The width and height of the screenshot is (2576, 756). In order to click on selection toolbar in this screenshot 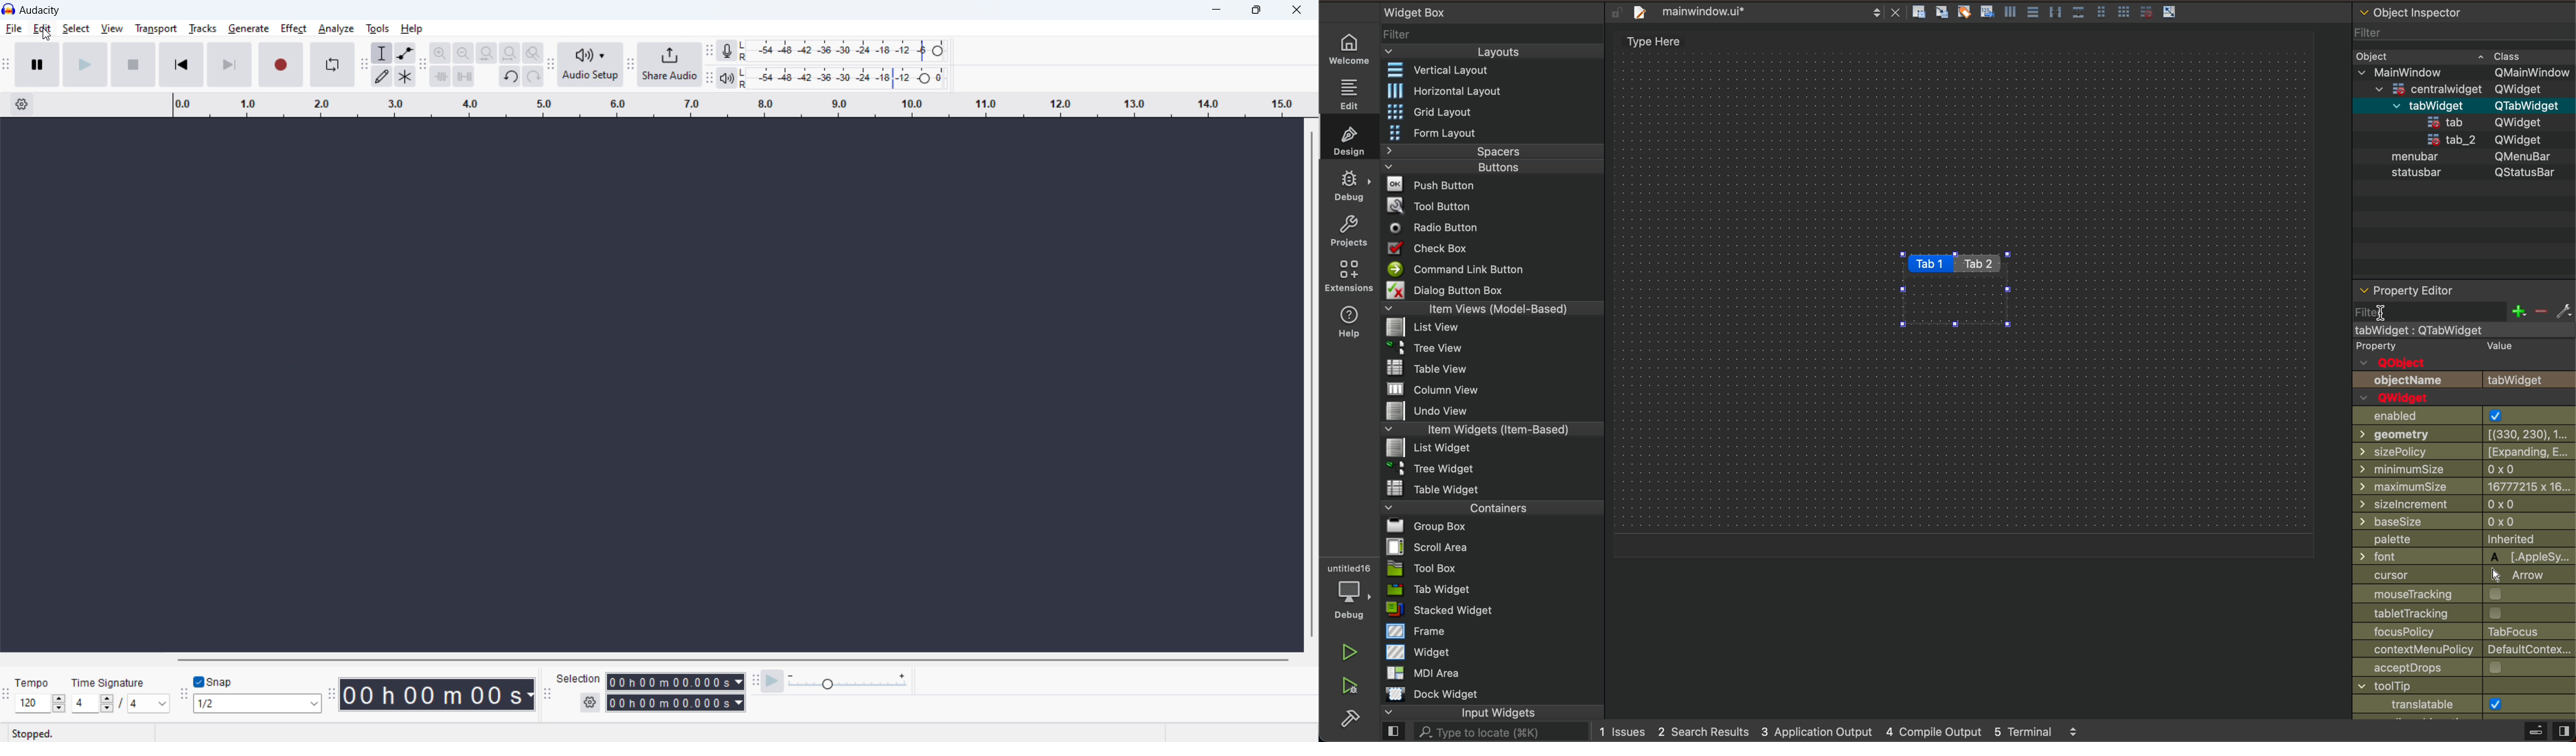, I will do `click(547, 694)`.